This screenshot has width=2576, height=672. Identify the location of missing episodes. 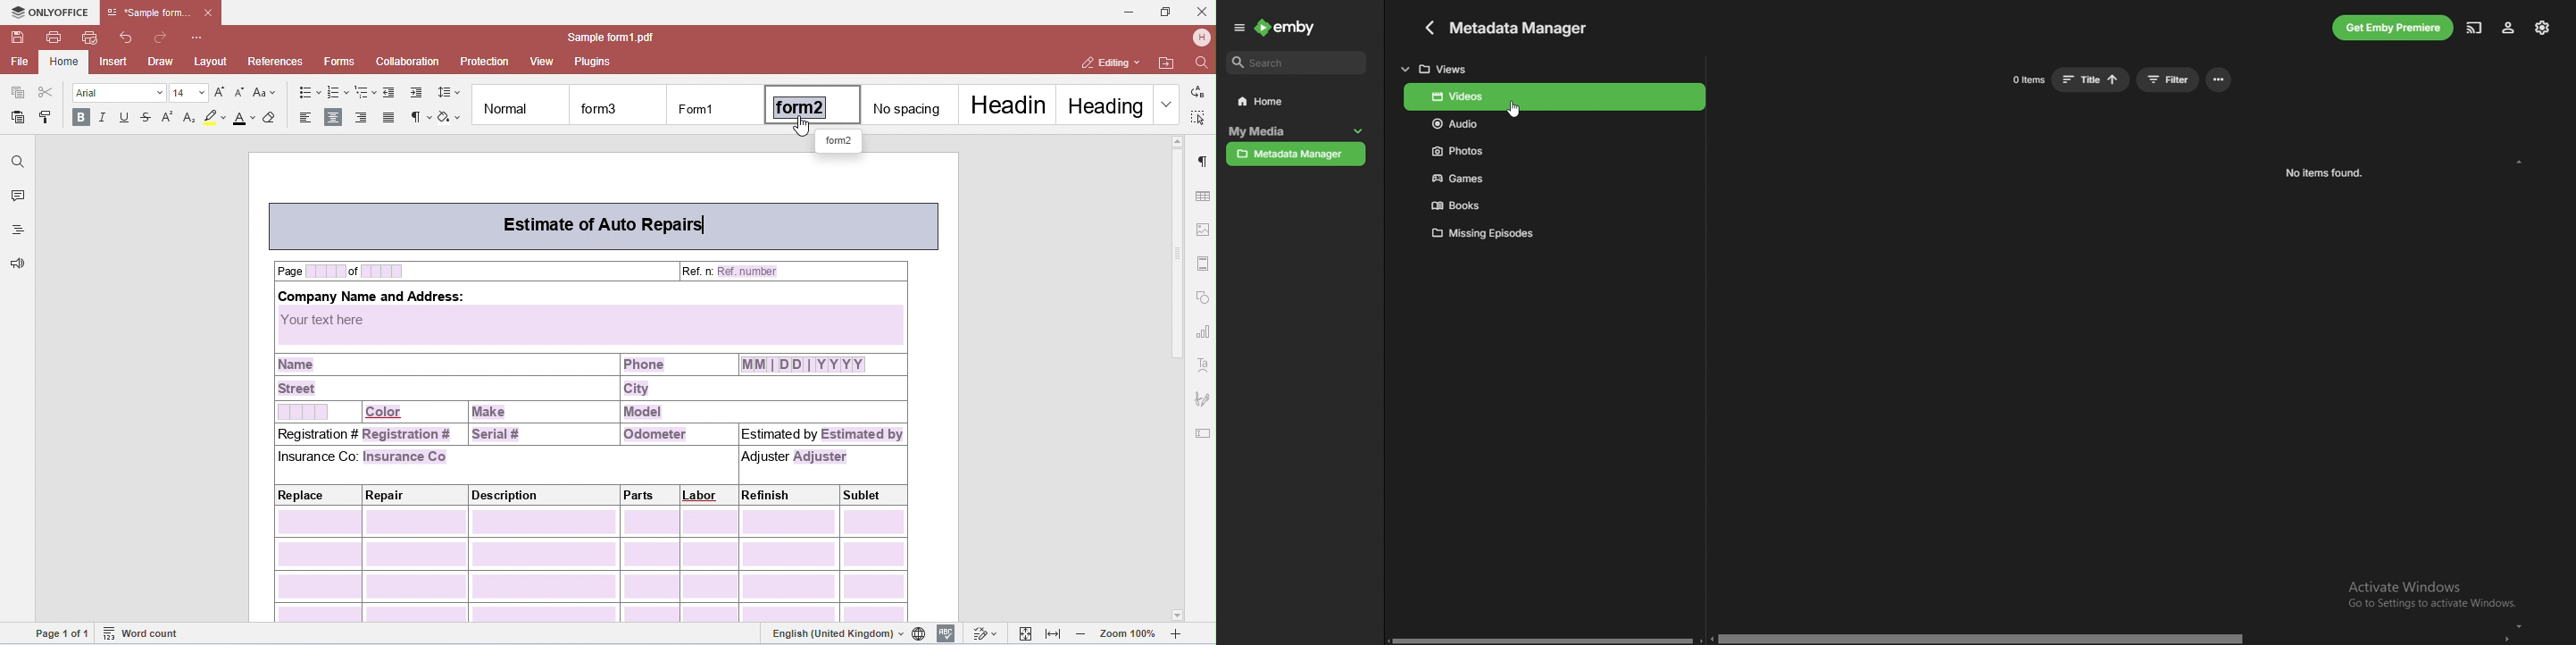
(1551, 233).